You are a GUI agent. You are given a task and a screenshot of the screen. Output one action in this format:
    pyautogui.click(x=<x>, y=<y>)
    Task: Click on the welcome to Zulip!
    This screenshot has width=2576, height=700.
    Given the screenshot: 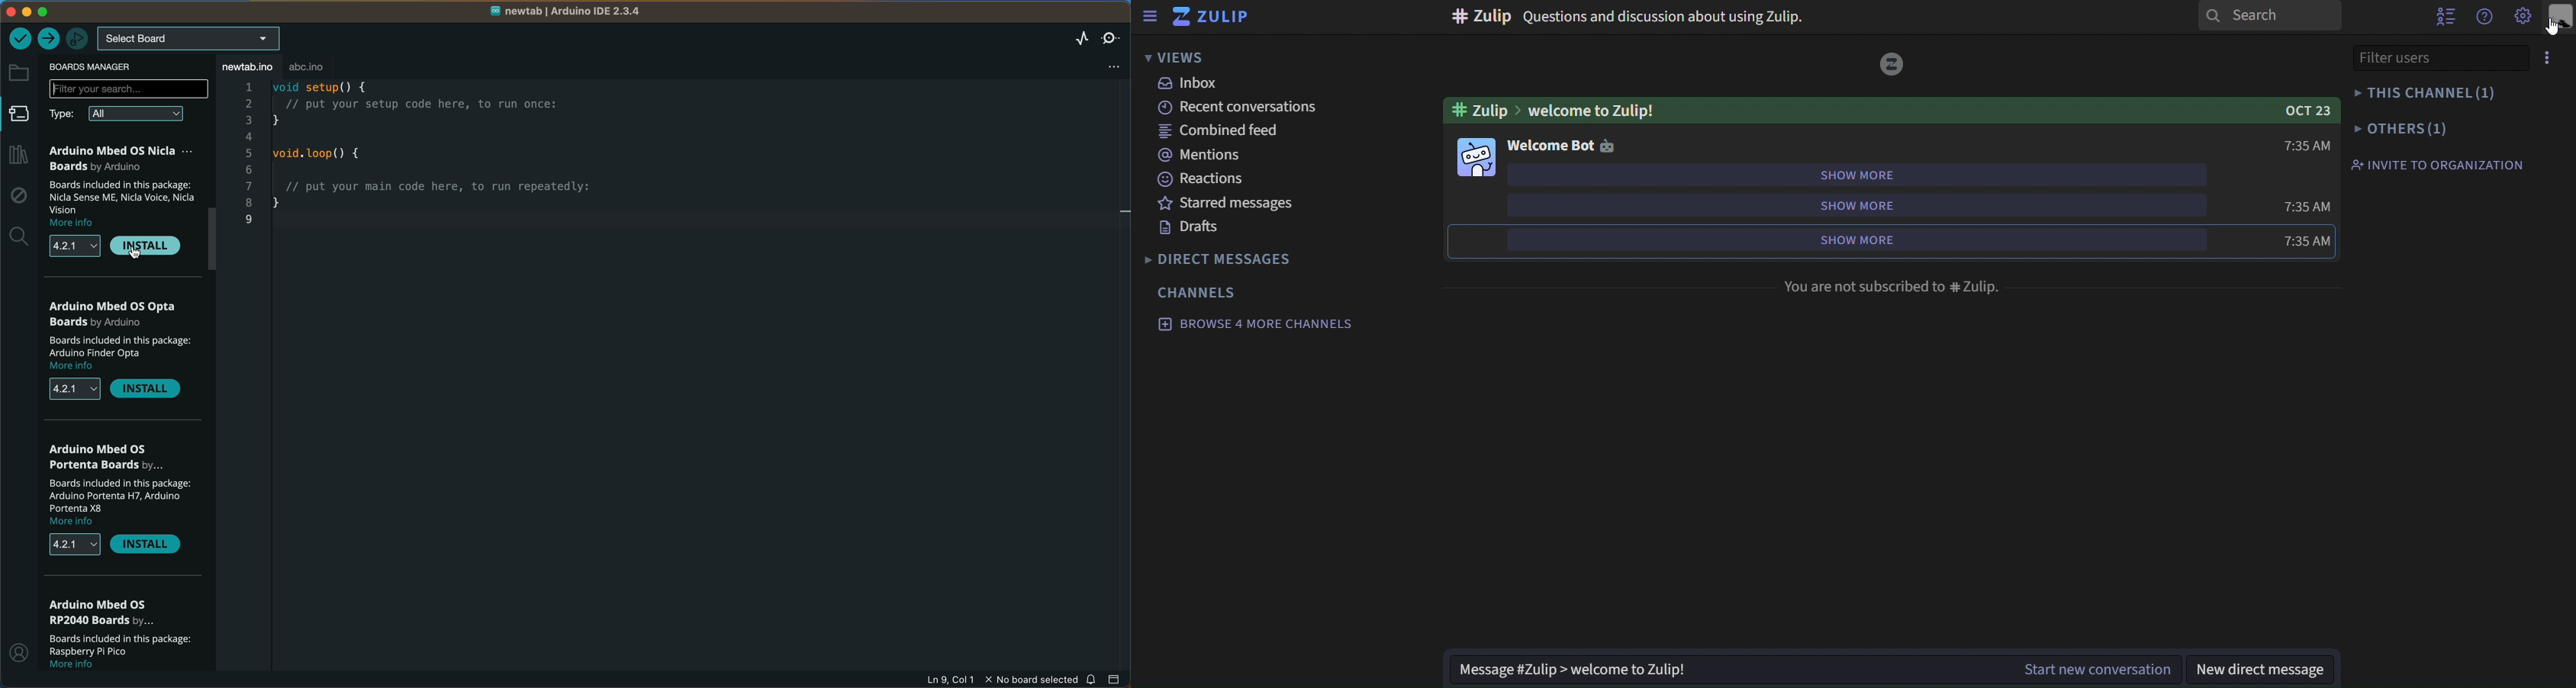 What is the action you would take?
    pyautogui.click(x=1598, y=110)
    